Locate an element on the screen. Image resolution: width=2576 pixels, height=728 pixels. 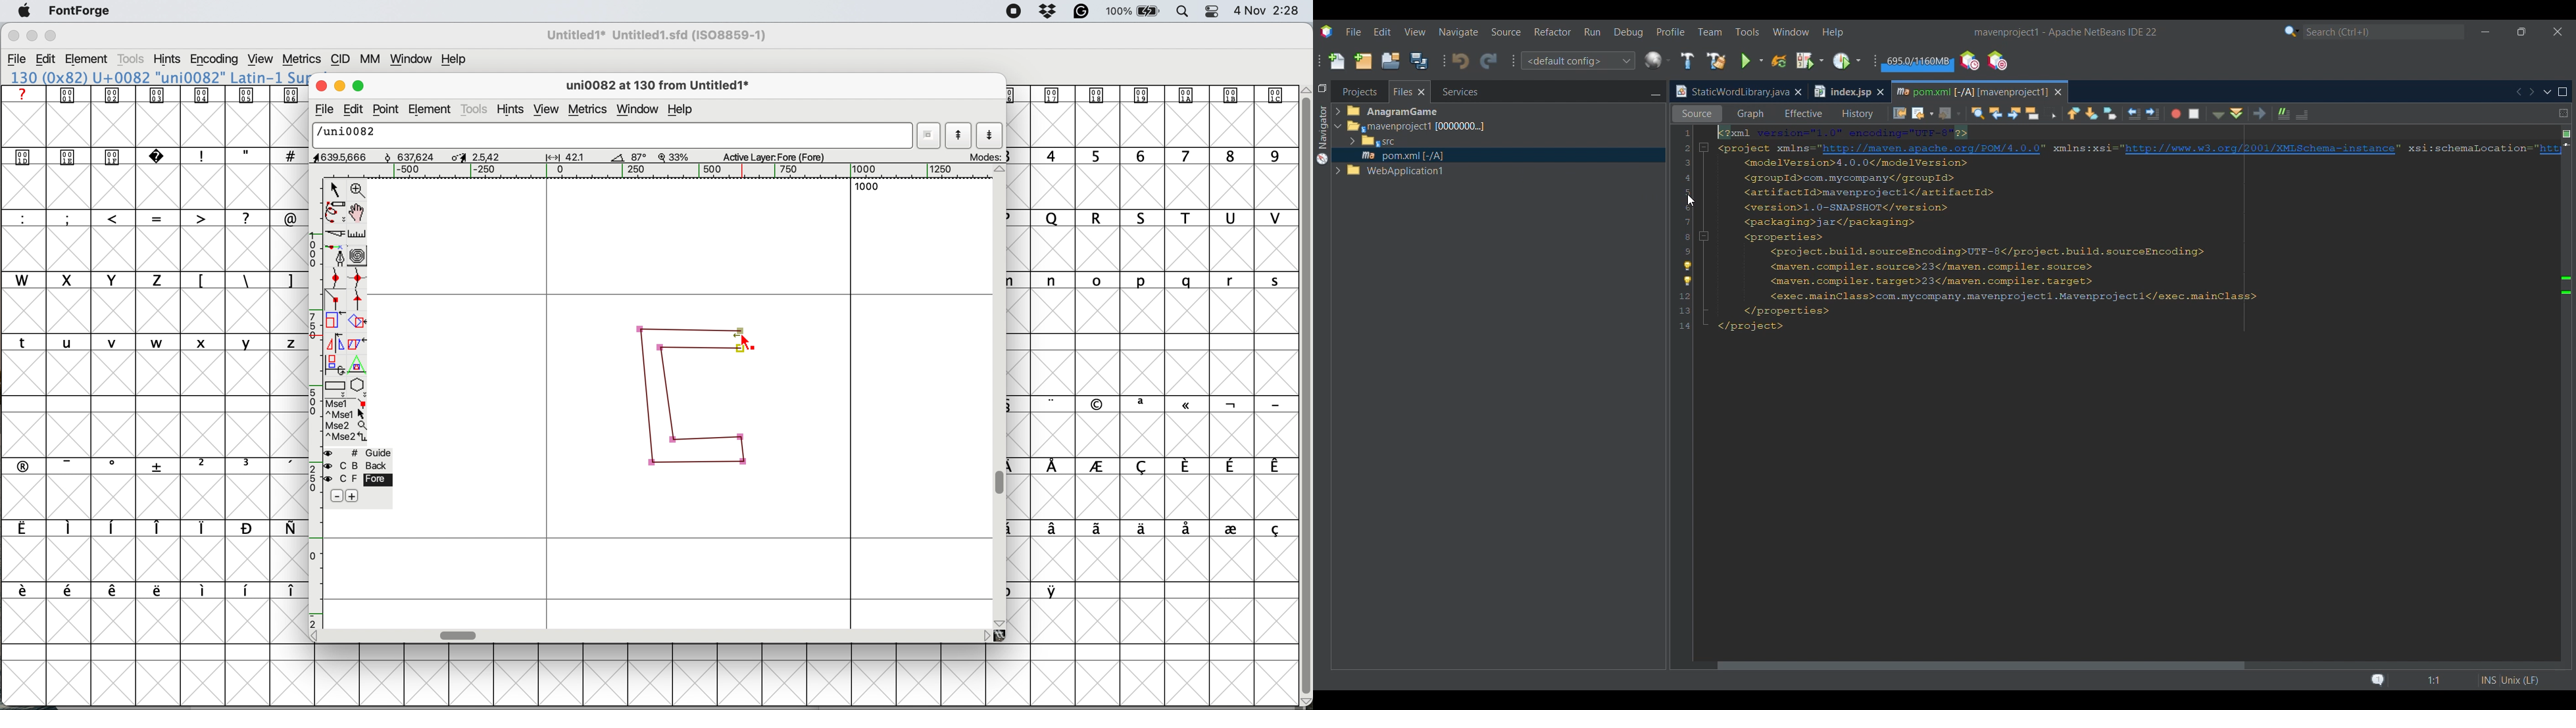
Profile main project options is located at coordinates (1848, 60).